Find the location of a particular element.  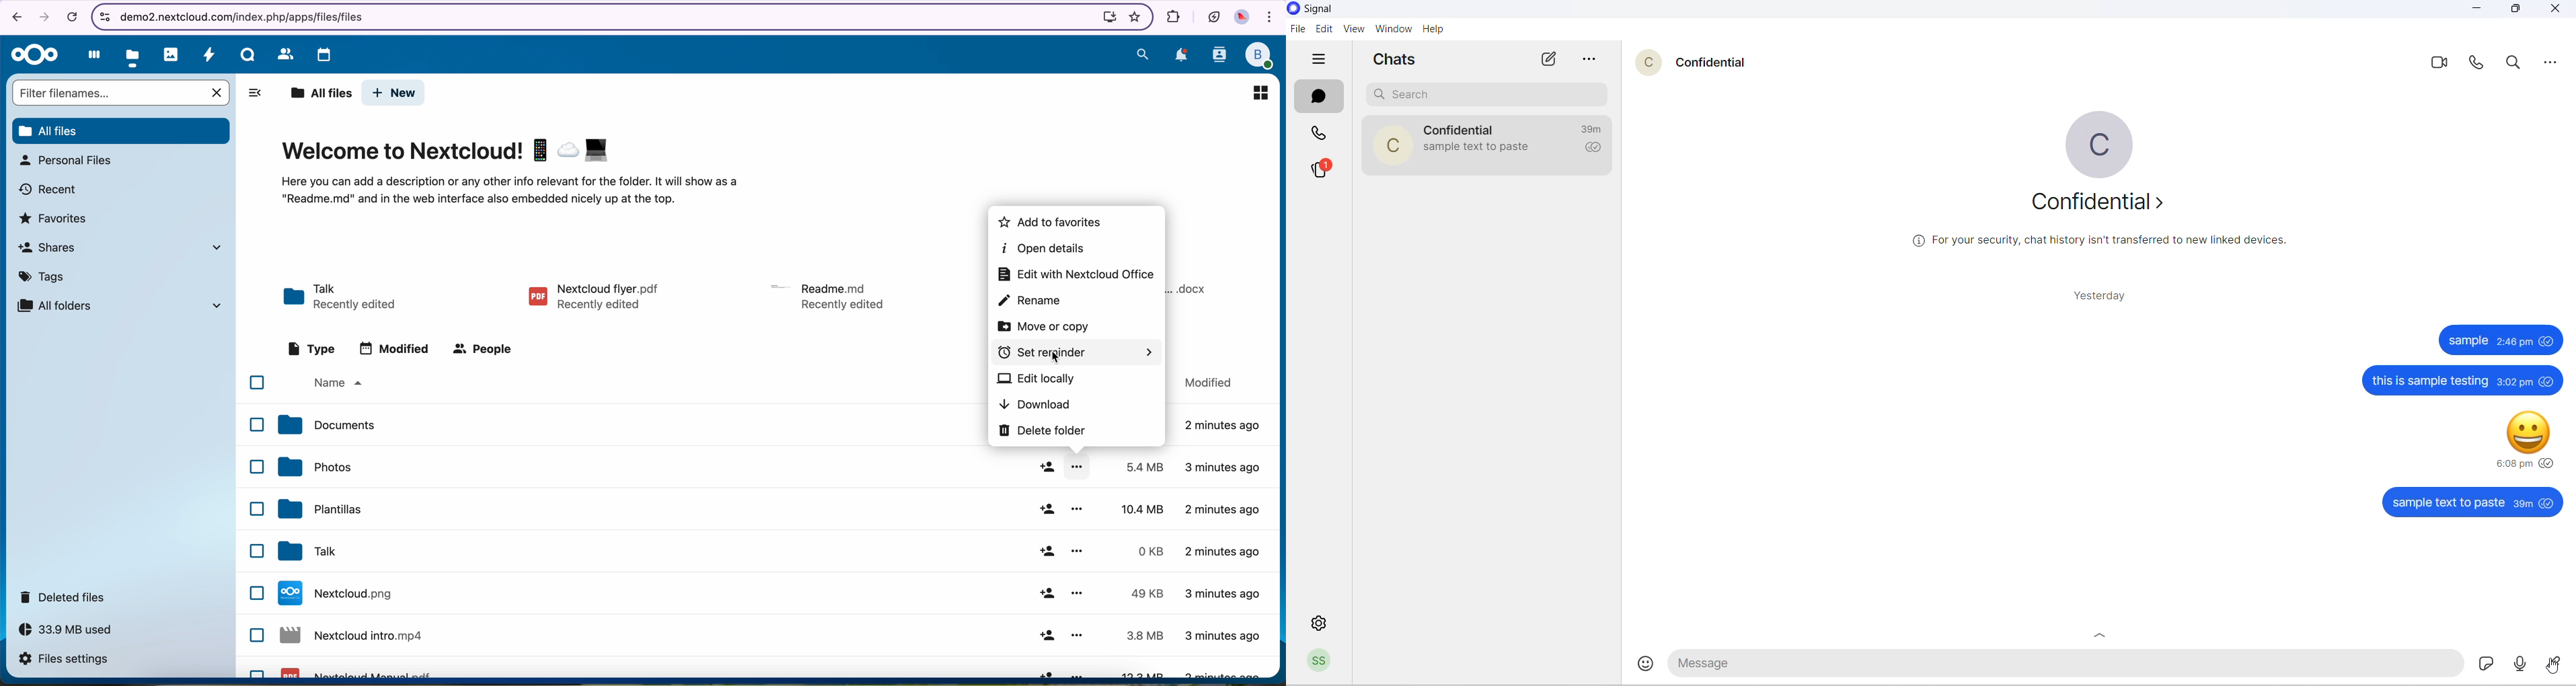

URL is located at coordinates (249, 16).